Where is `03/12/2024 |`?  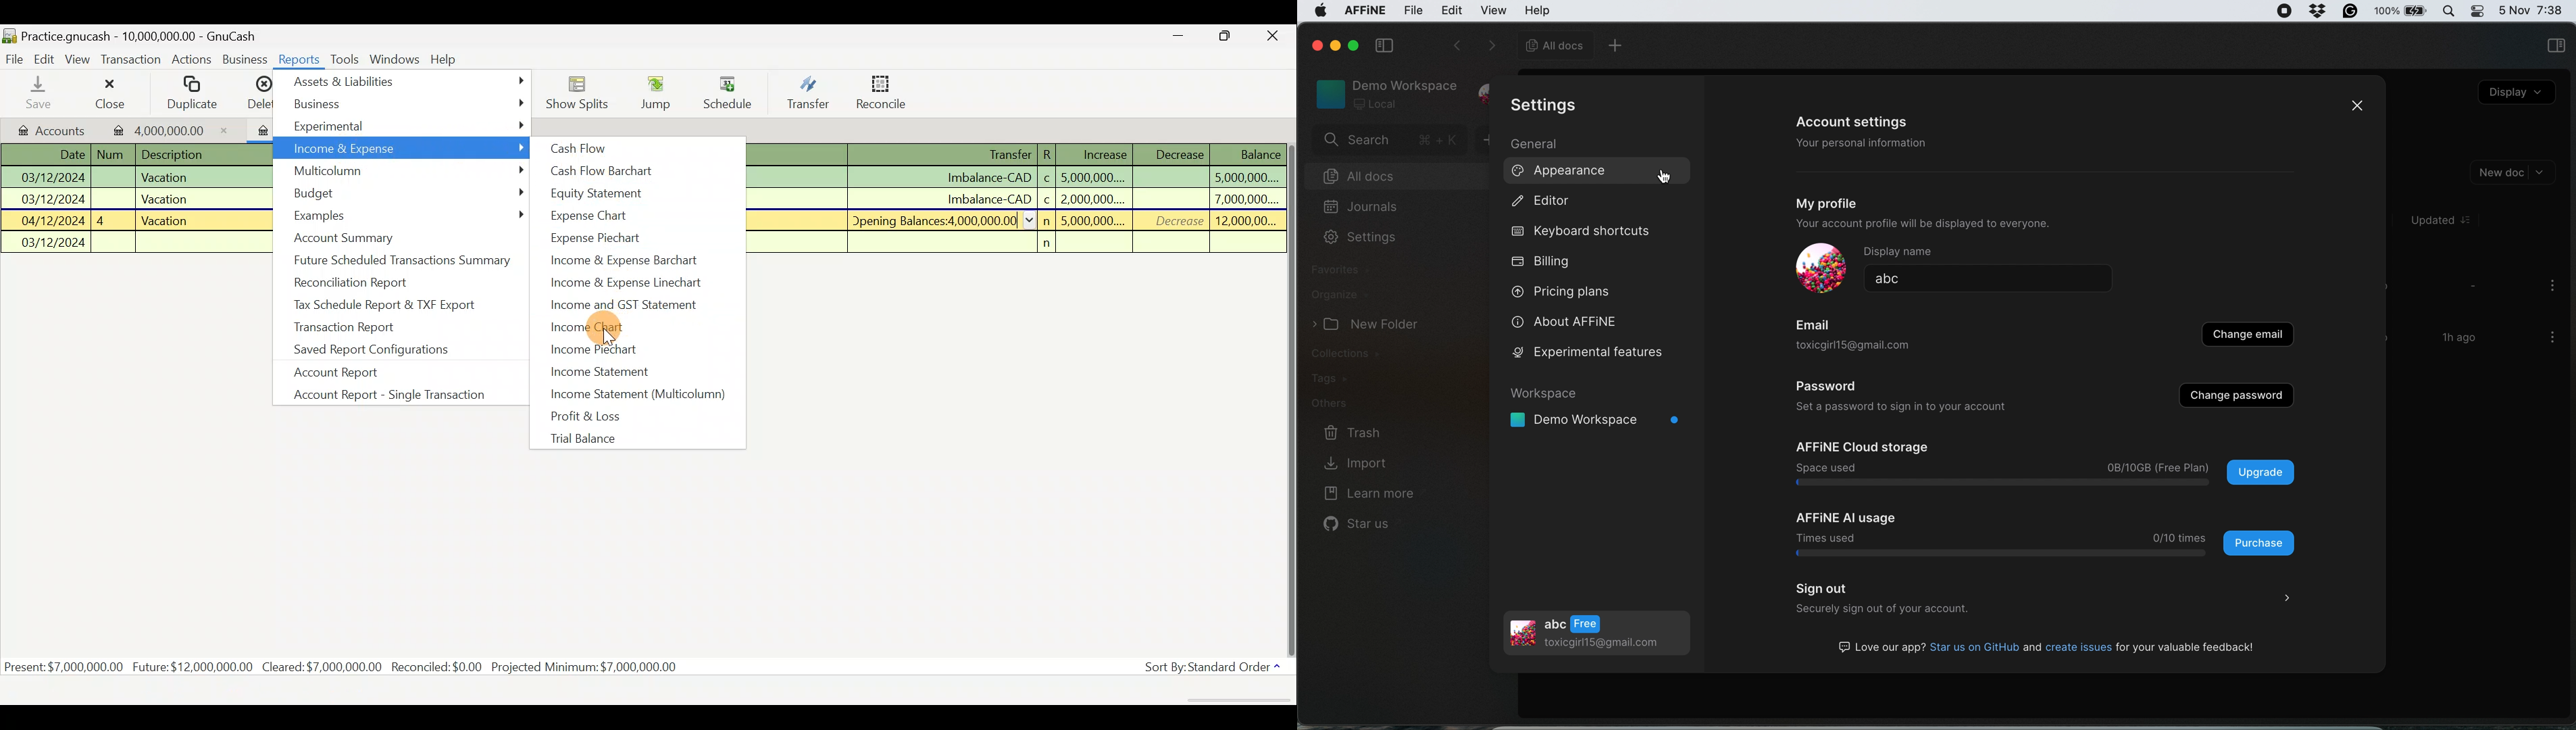 03/12/2024 | is located at coordinates (55, 176).